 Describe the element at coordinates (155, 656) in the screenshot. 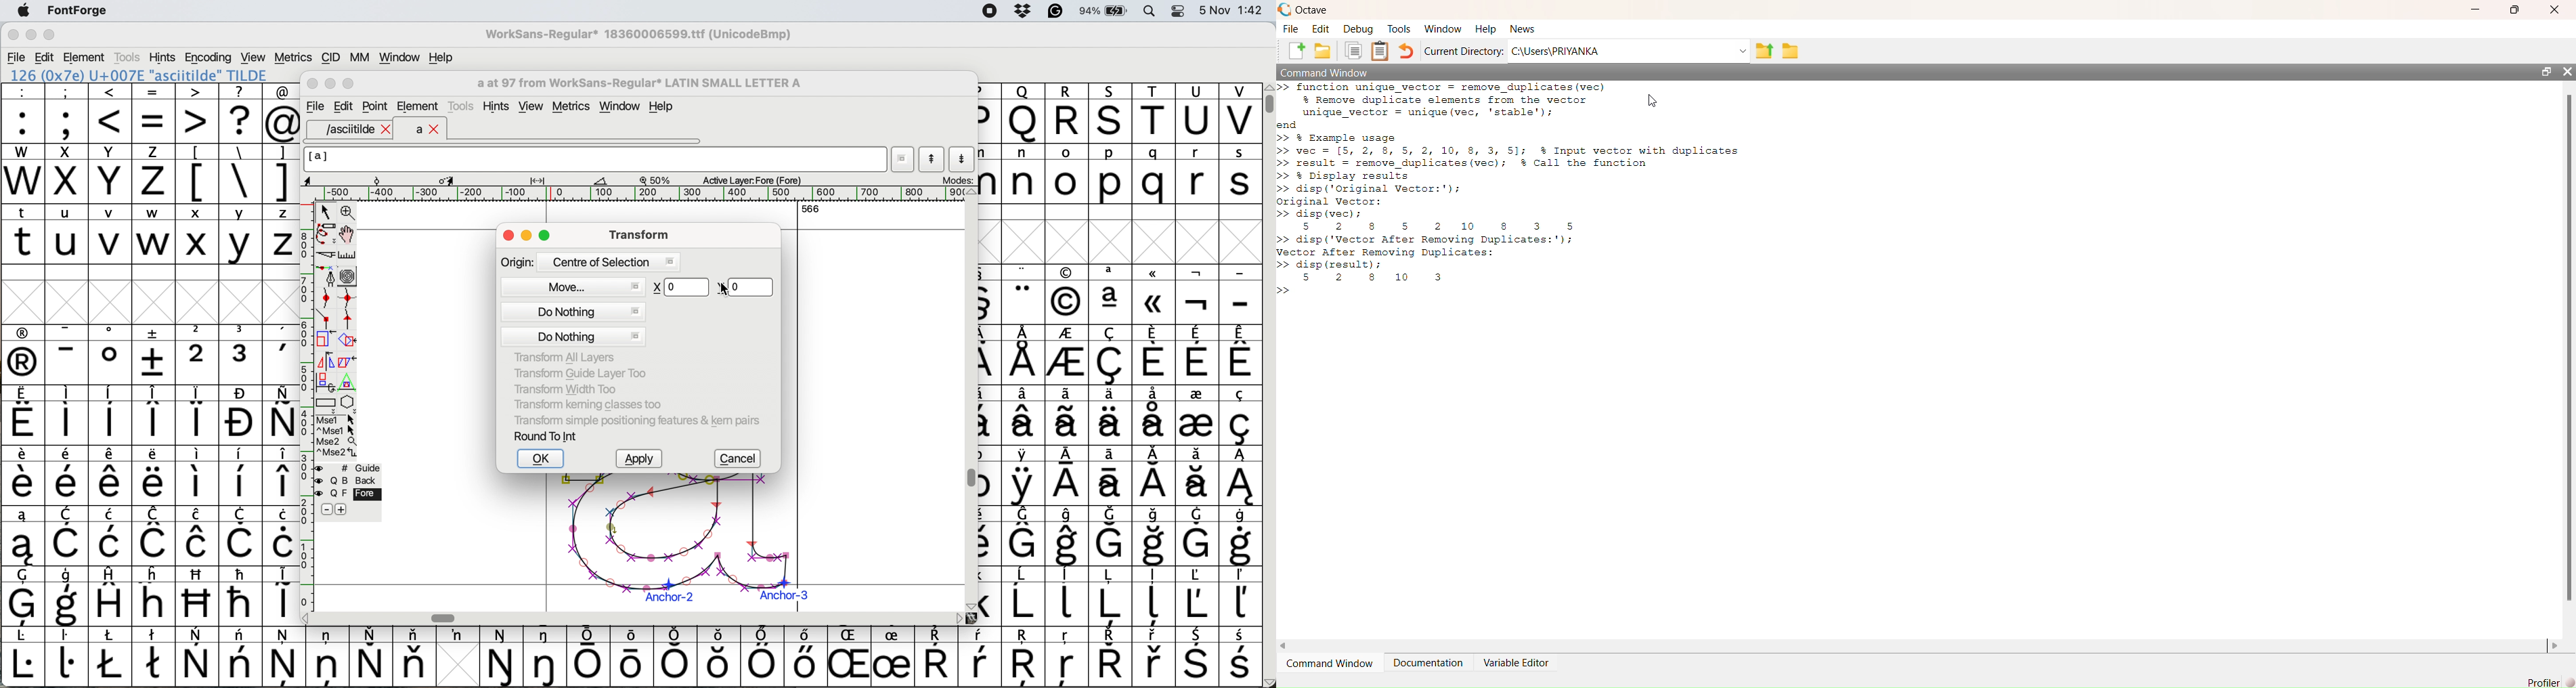

I see `symbol` at that location.